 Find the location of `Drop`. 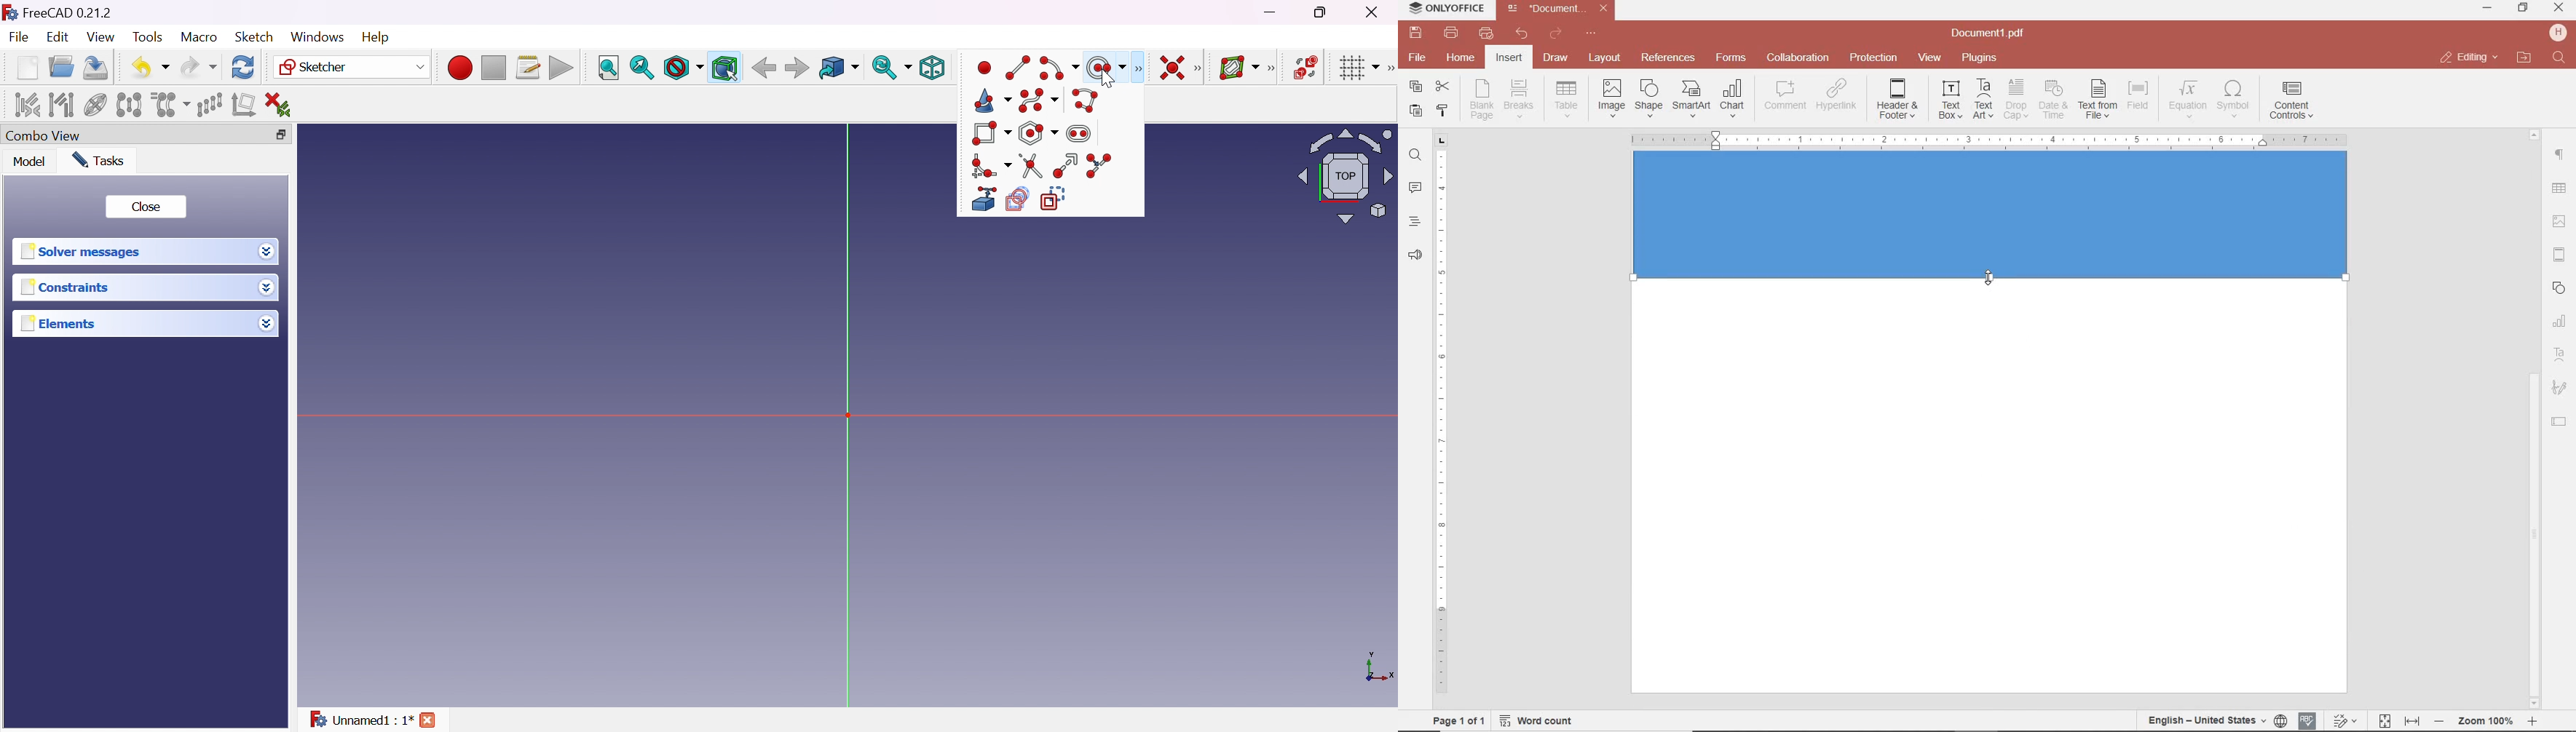

Drop is located at coordinates (269, 289).